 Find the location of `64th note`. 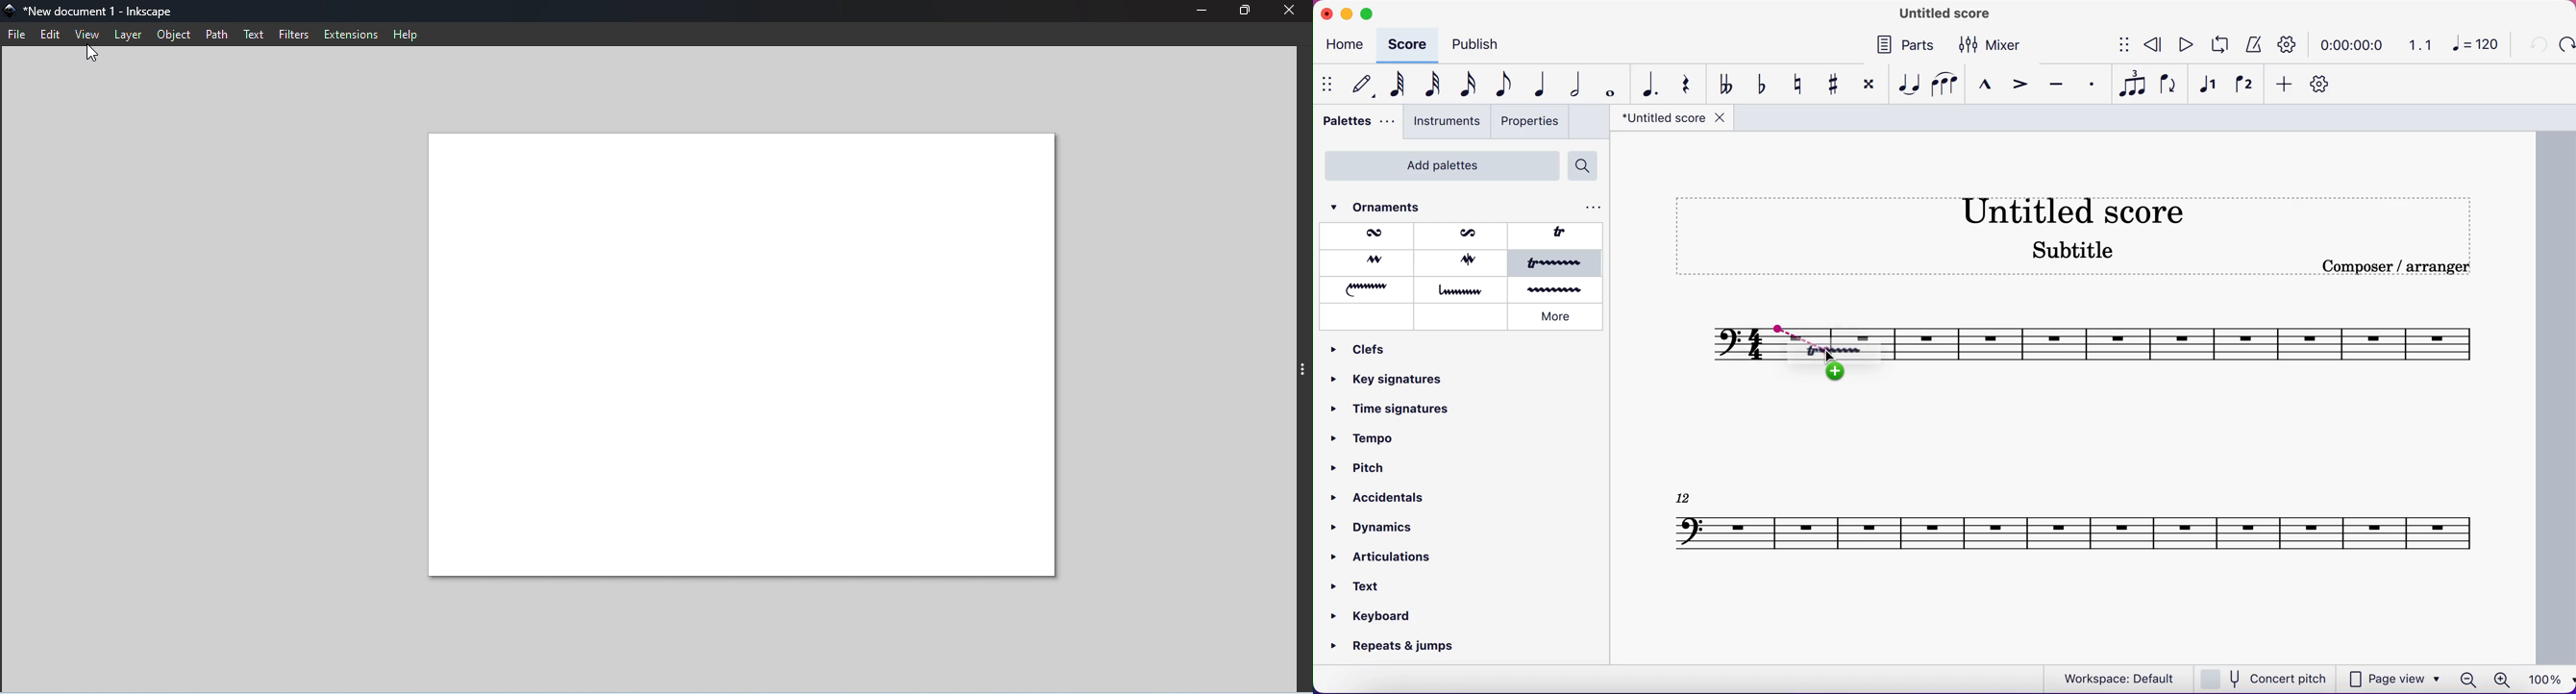

64th note is located at coordinates (1393, 85).